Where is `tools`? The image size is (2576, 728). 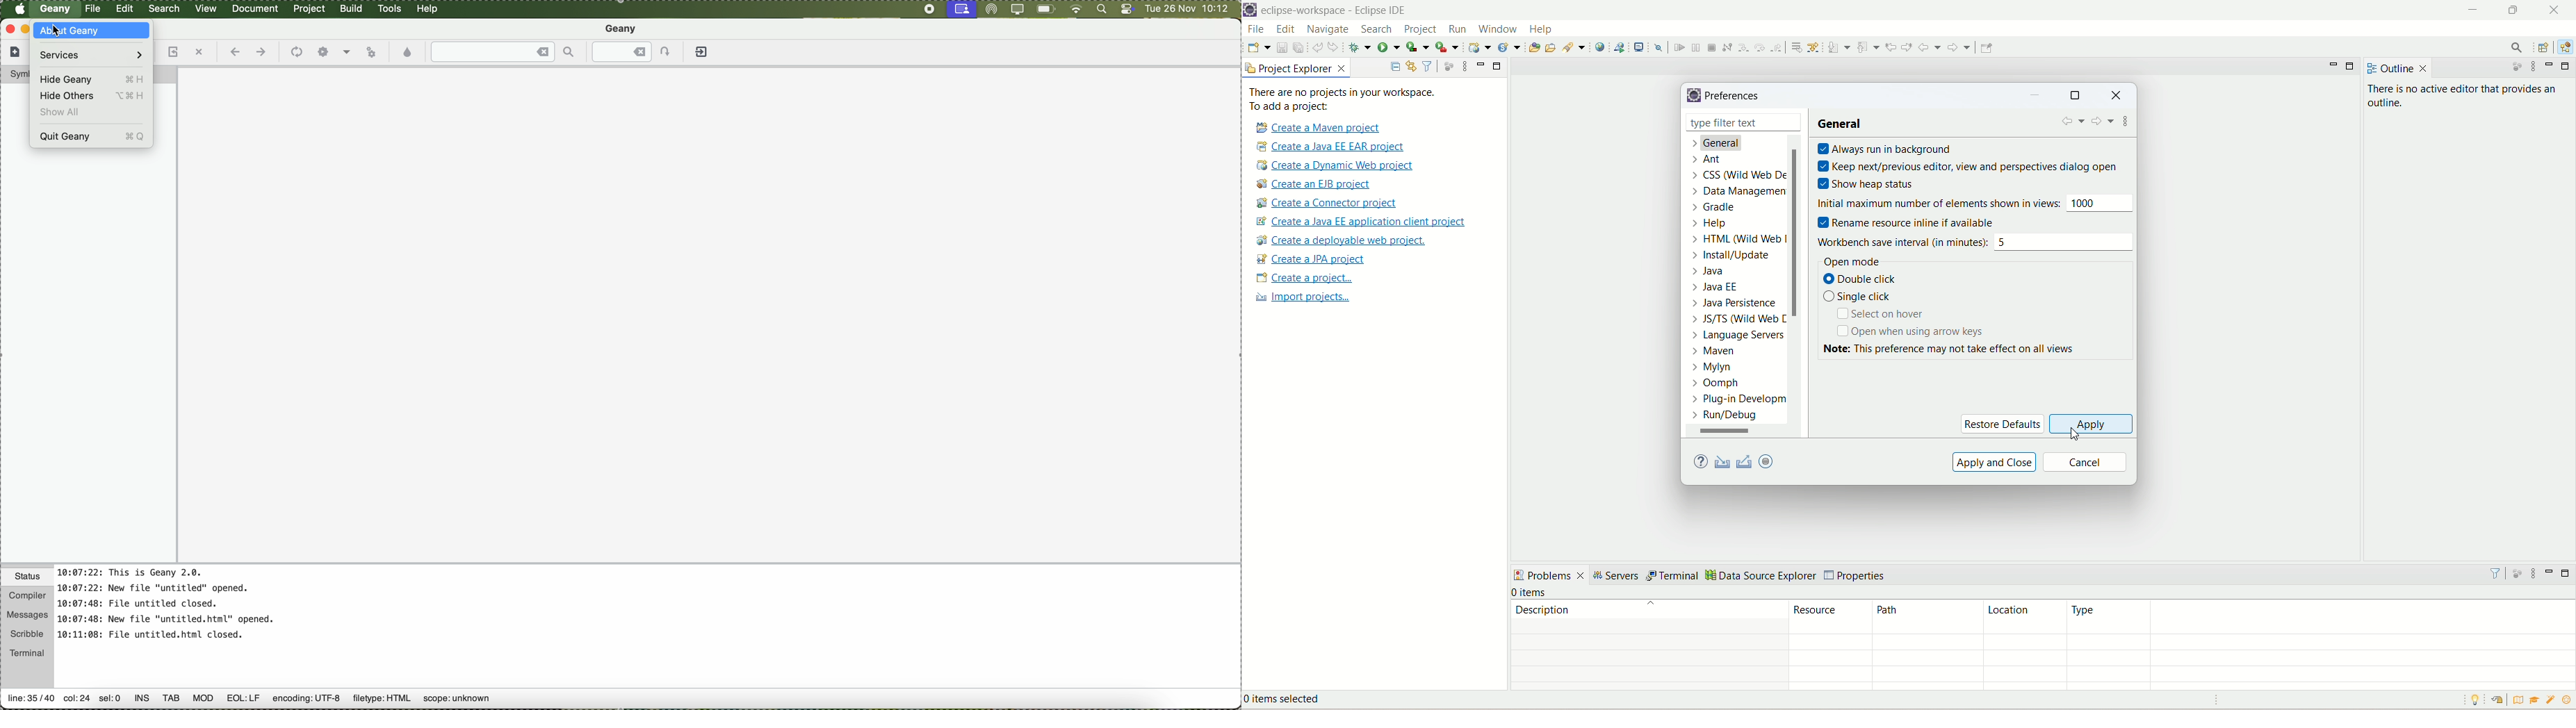
tools is located at coordinates (392, 9).